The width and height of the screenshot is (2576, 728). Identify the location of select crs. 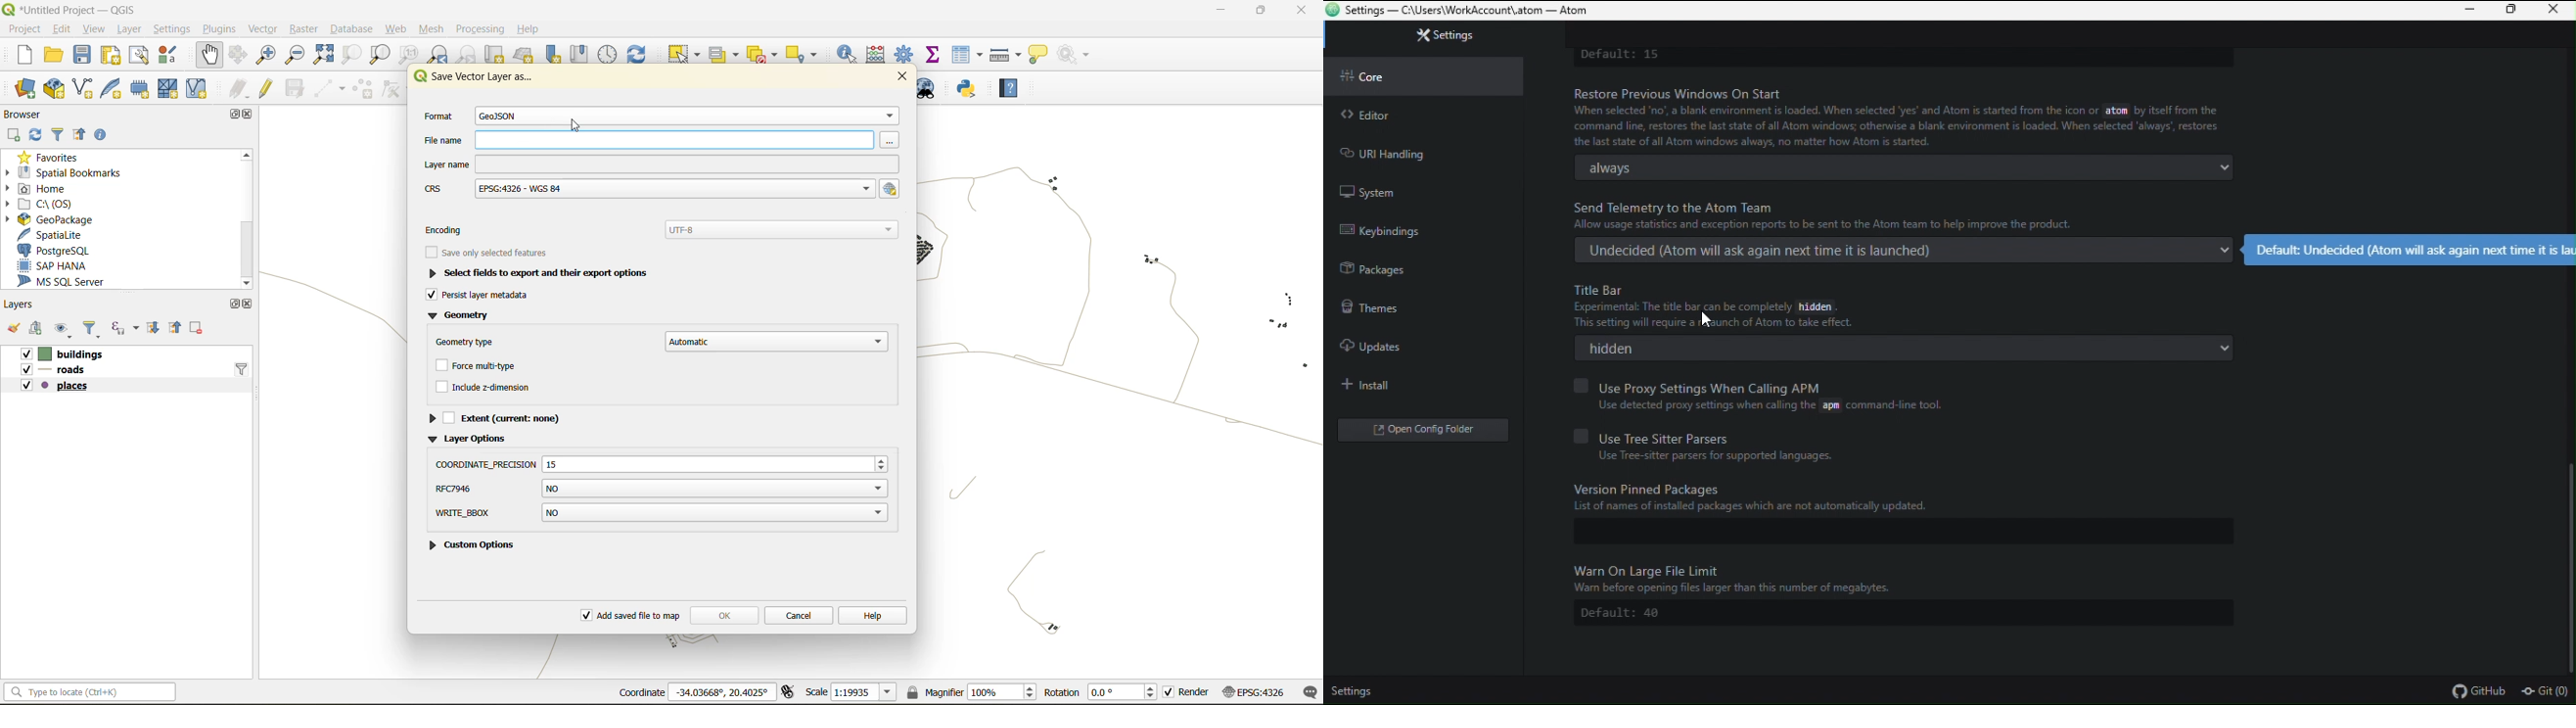
(891, 188).